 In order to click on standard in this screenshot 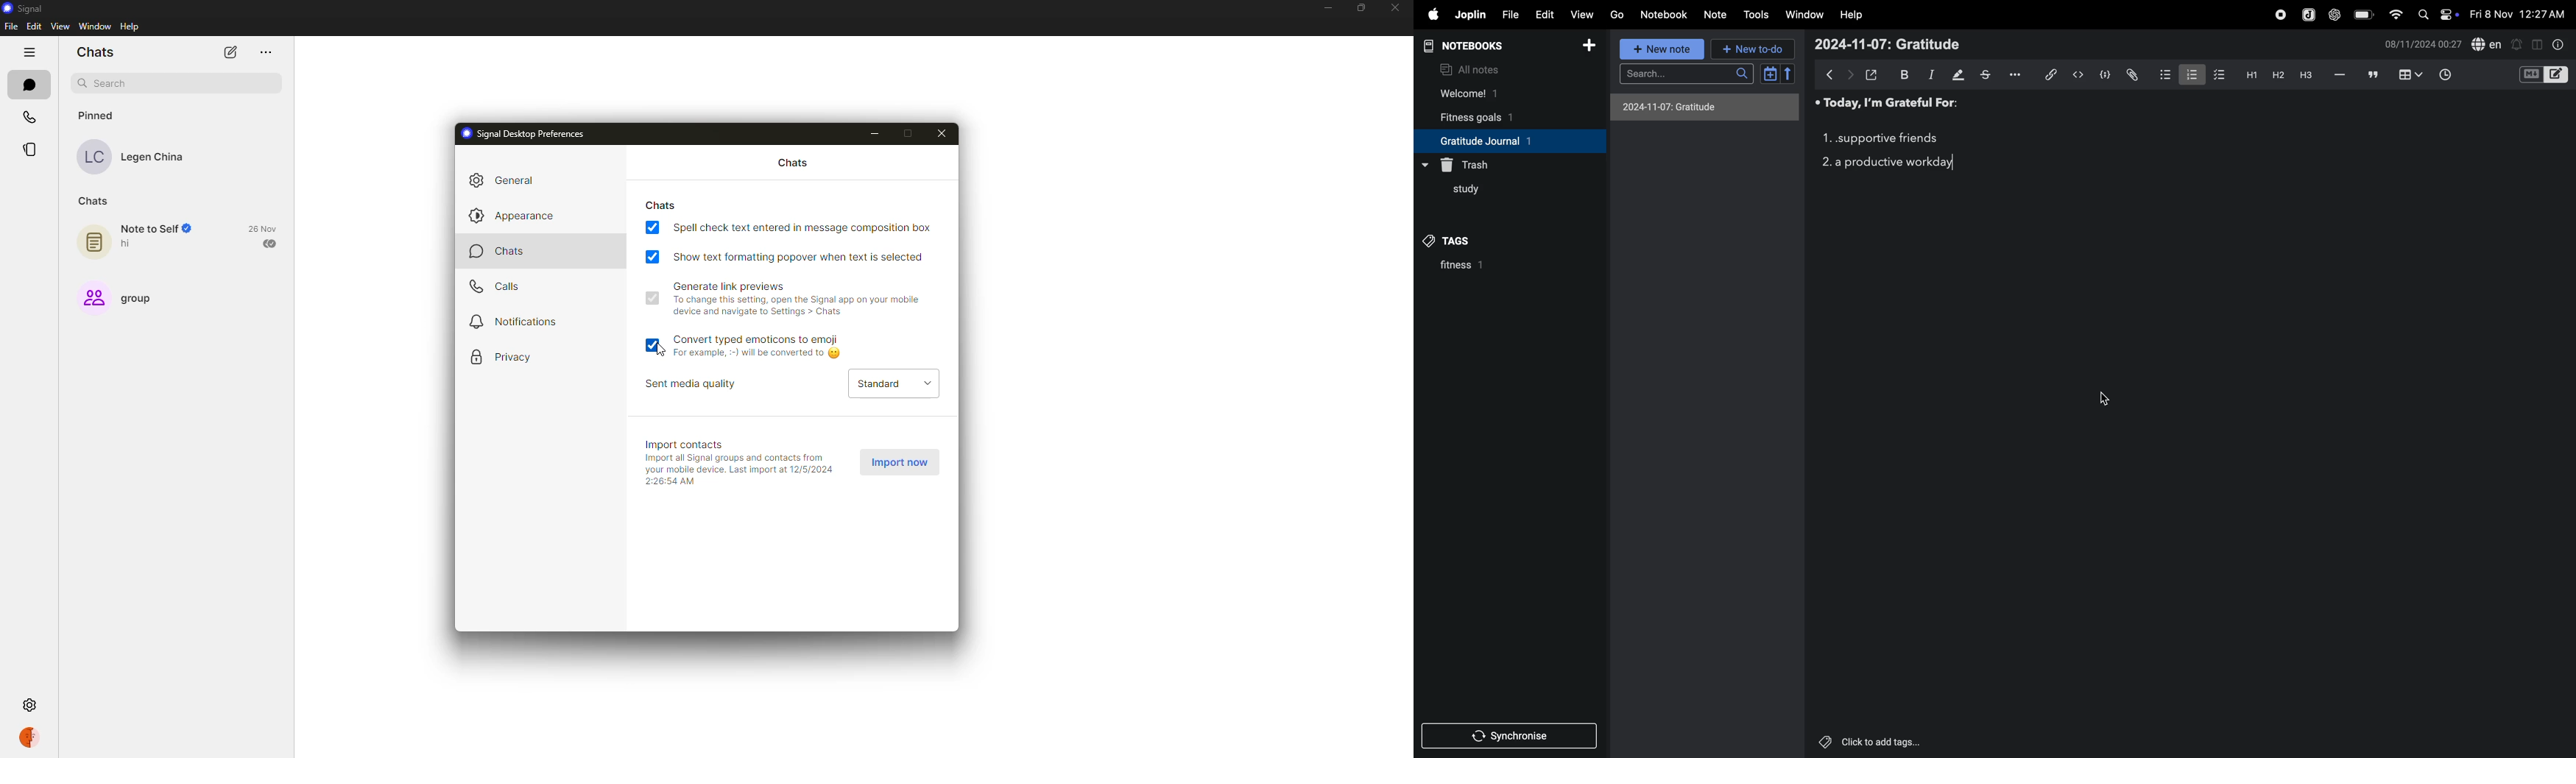, I will do `click(893, 384)`.